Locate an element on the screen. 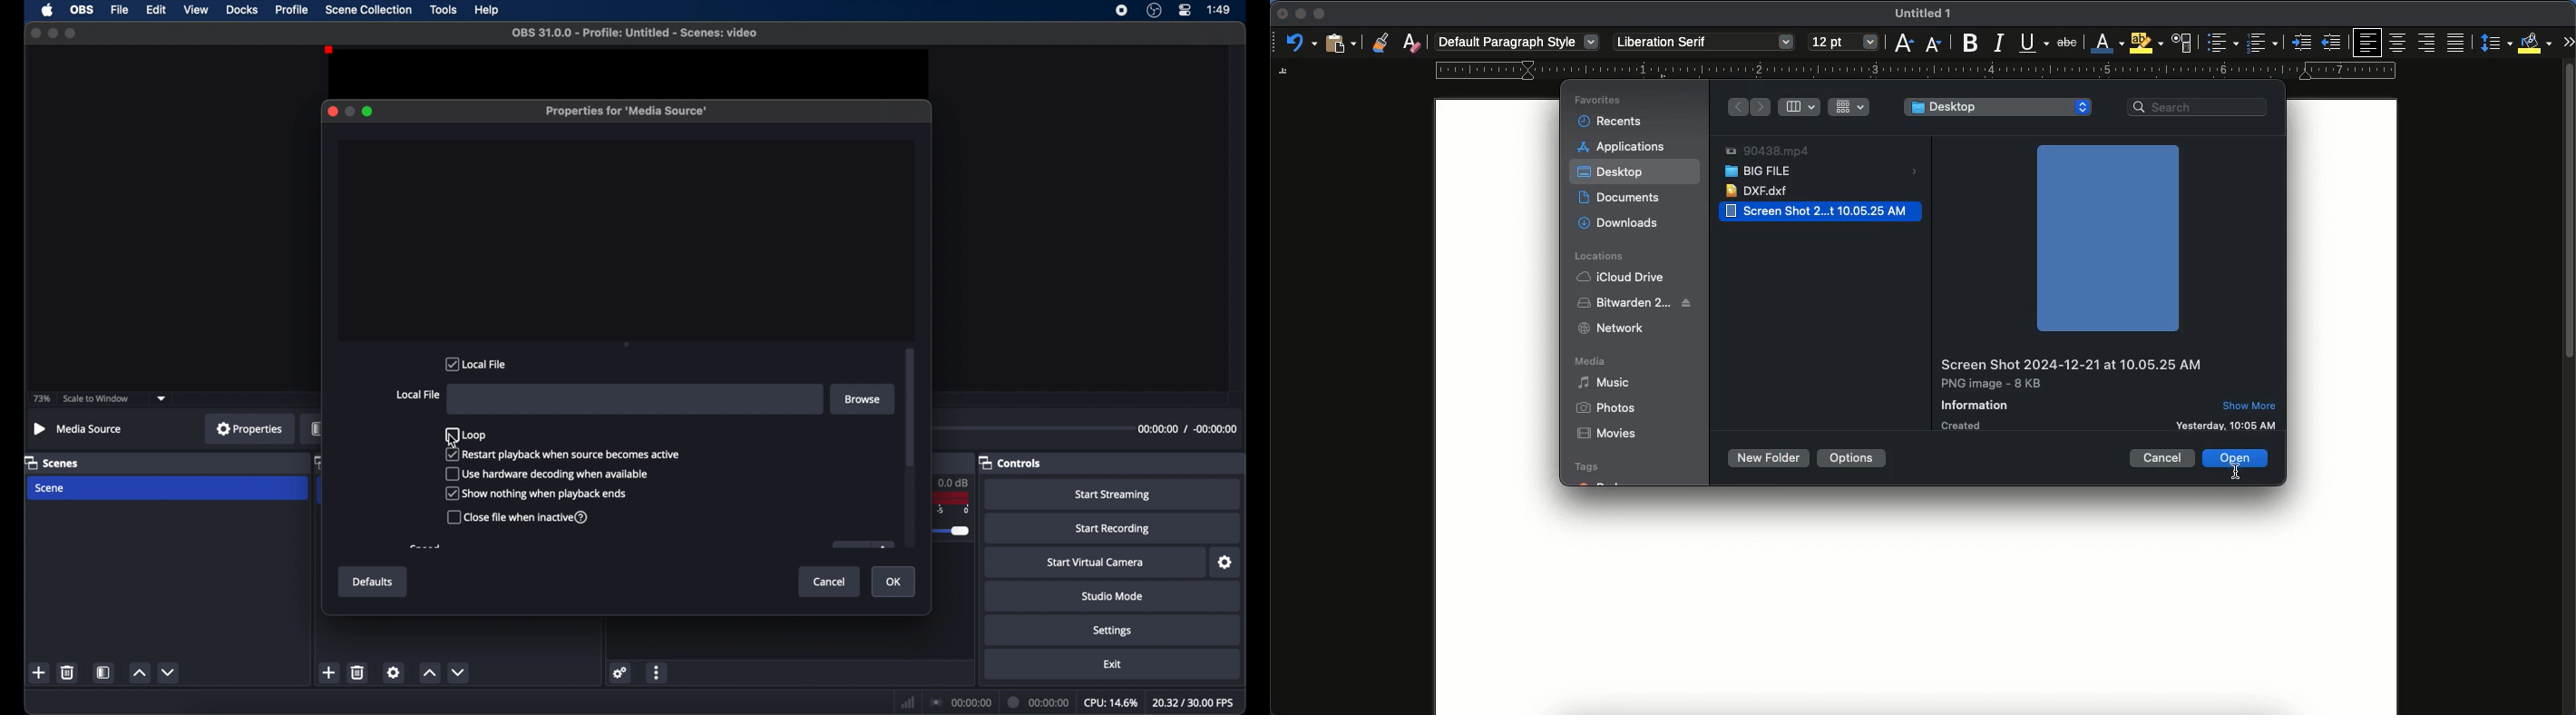 The image size is (2576, 728). file is located at coordinates (120, 10).